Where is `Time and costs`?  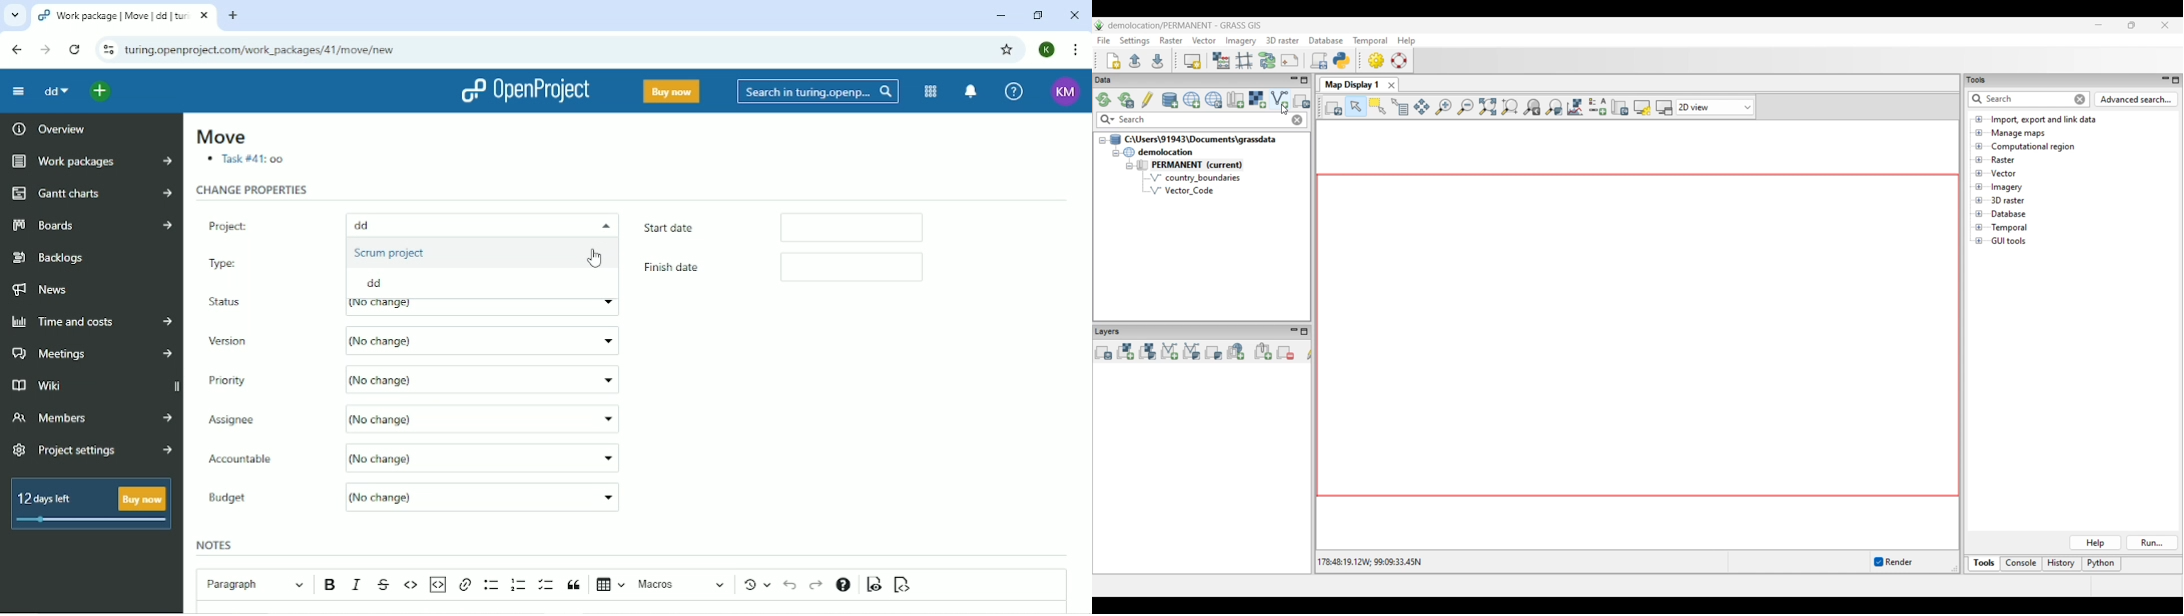 Time and costs is located at coordinates (92, 322).